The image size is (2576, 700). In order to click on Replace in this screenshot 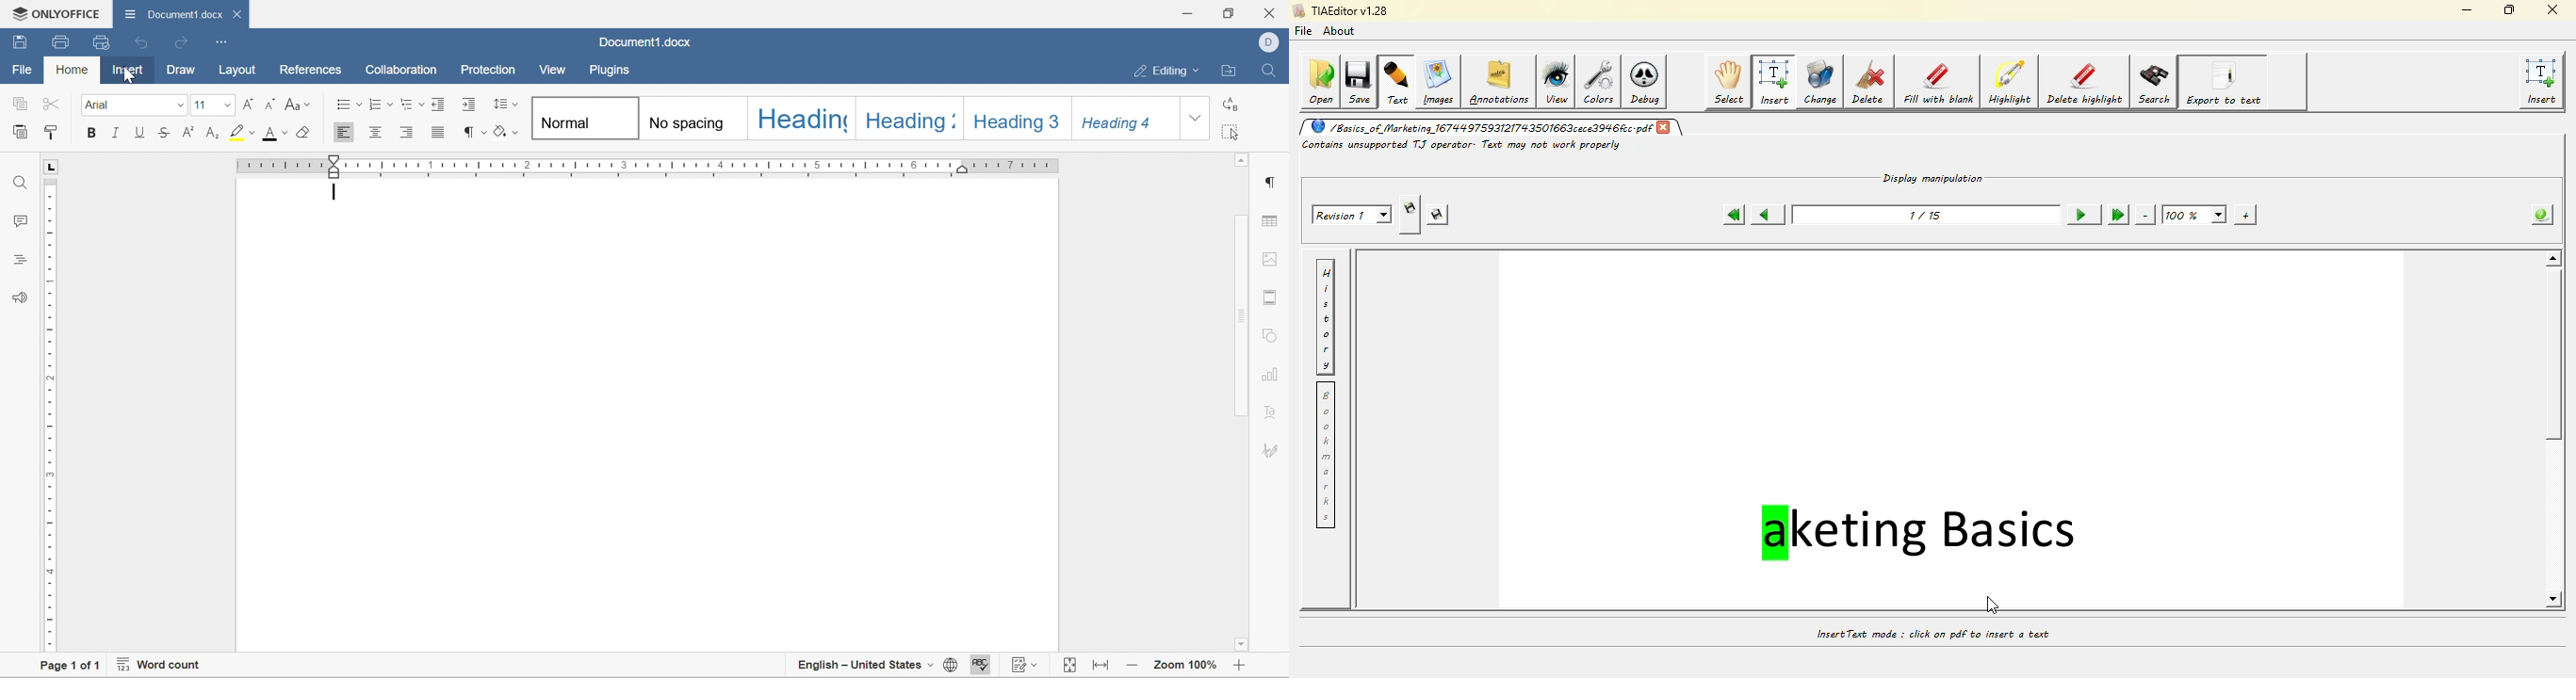, I will do `click(1232, 105)`.